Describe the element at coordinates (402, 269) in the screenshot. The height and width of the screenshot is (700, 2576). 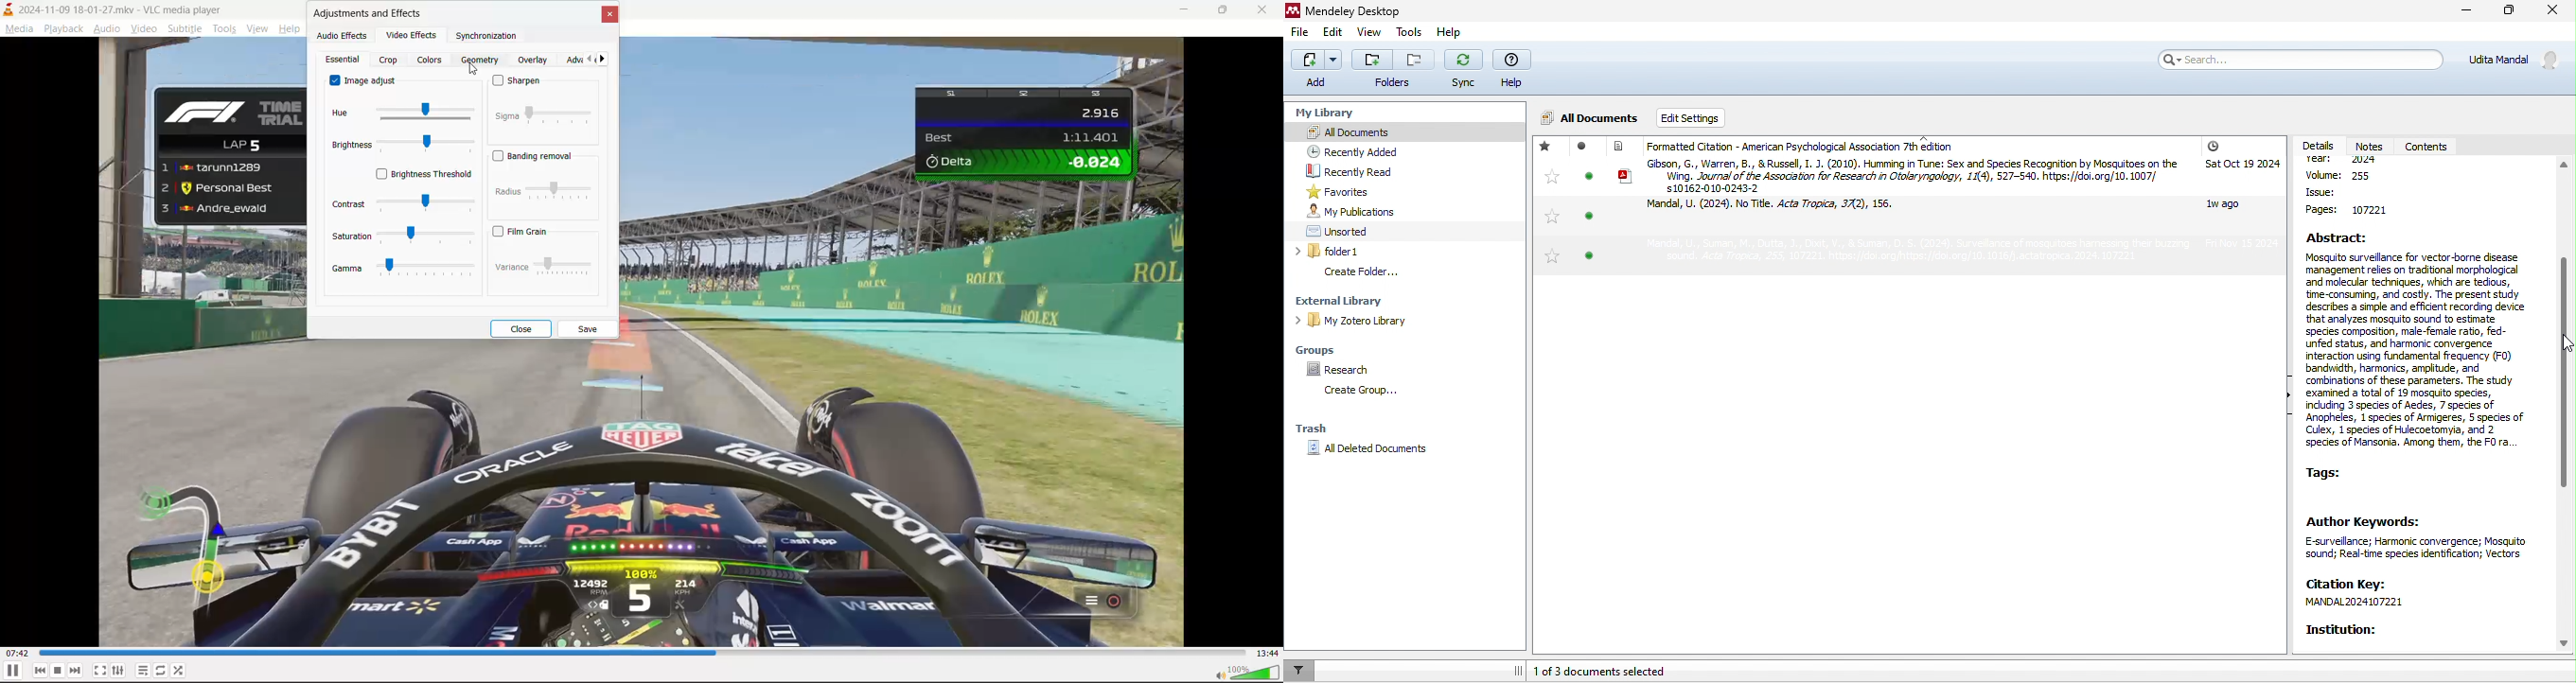
I see `gamma` at that location.